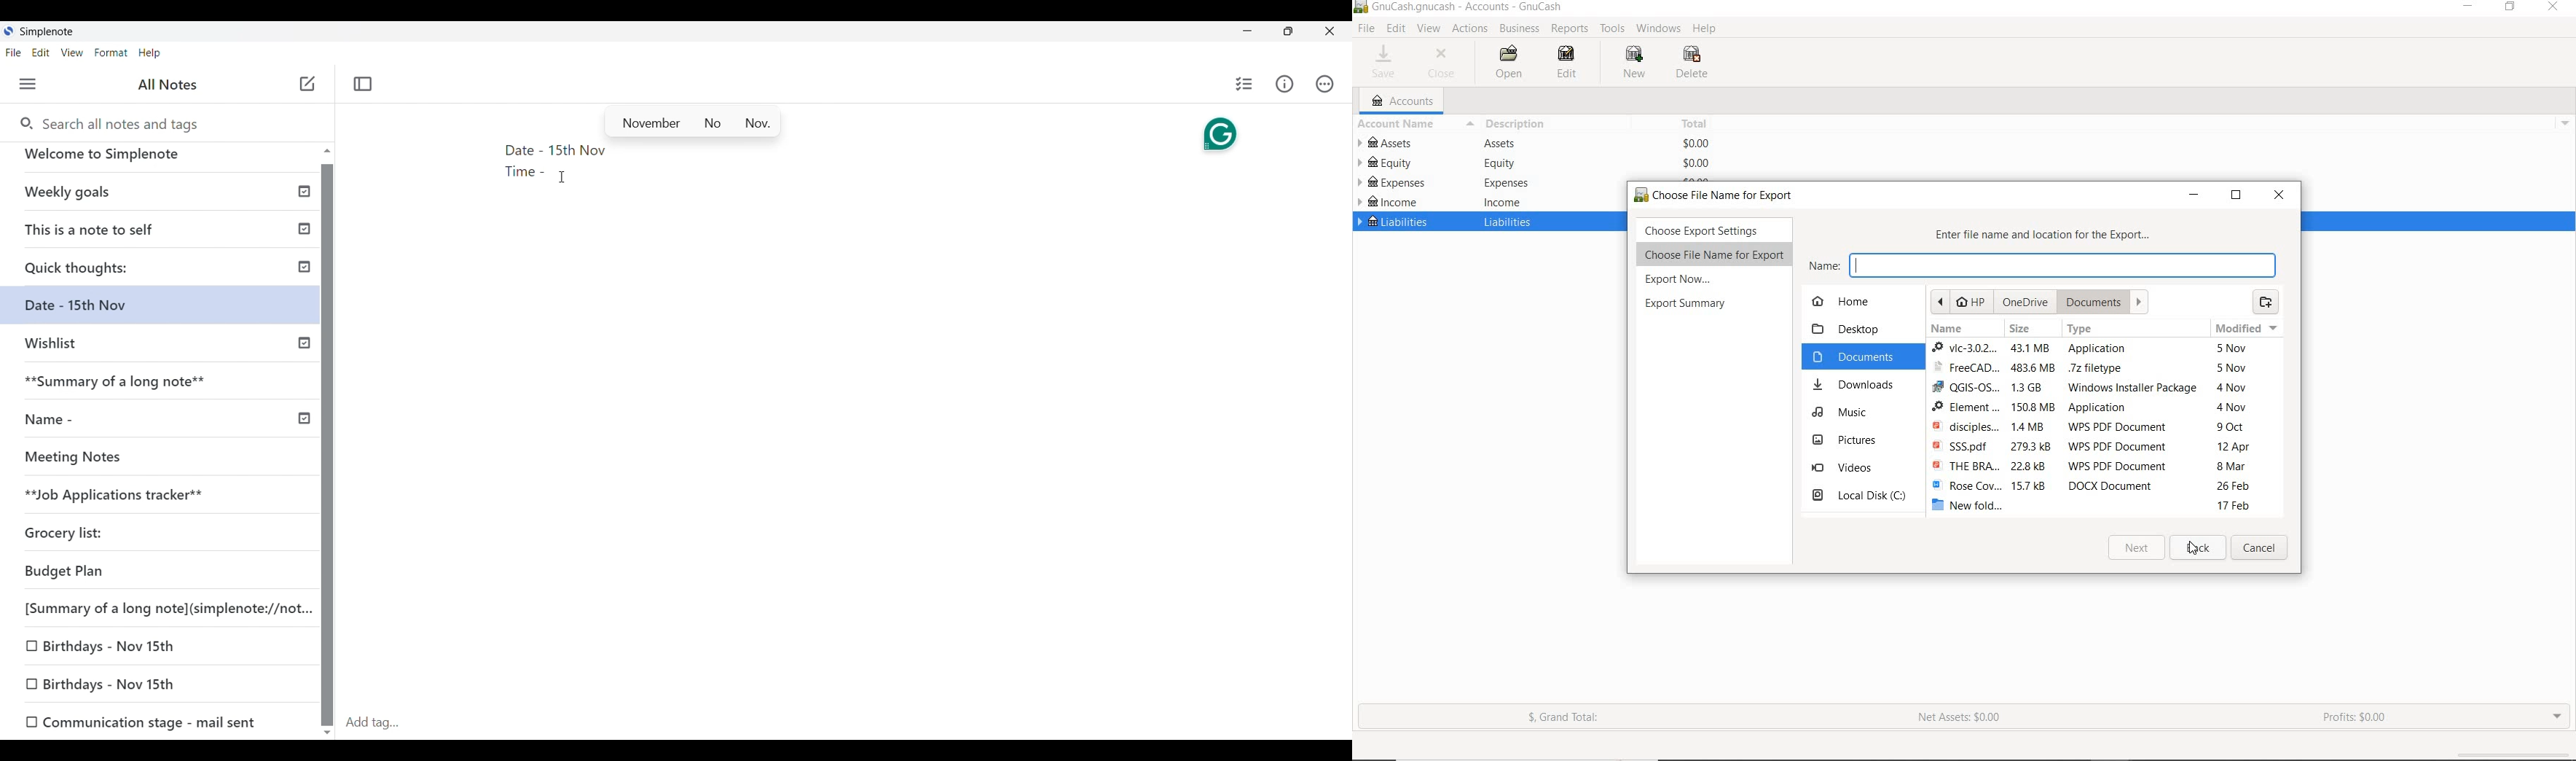 This screenshot has height=784, width=2576. What do you see at coordinates (2130, 412) in the screenshot?
I see `type` at bounding box center [2130, 412].